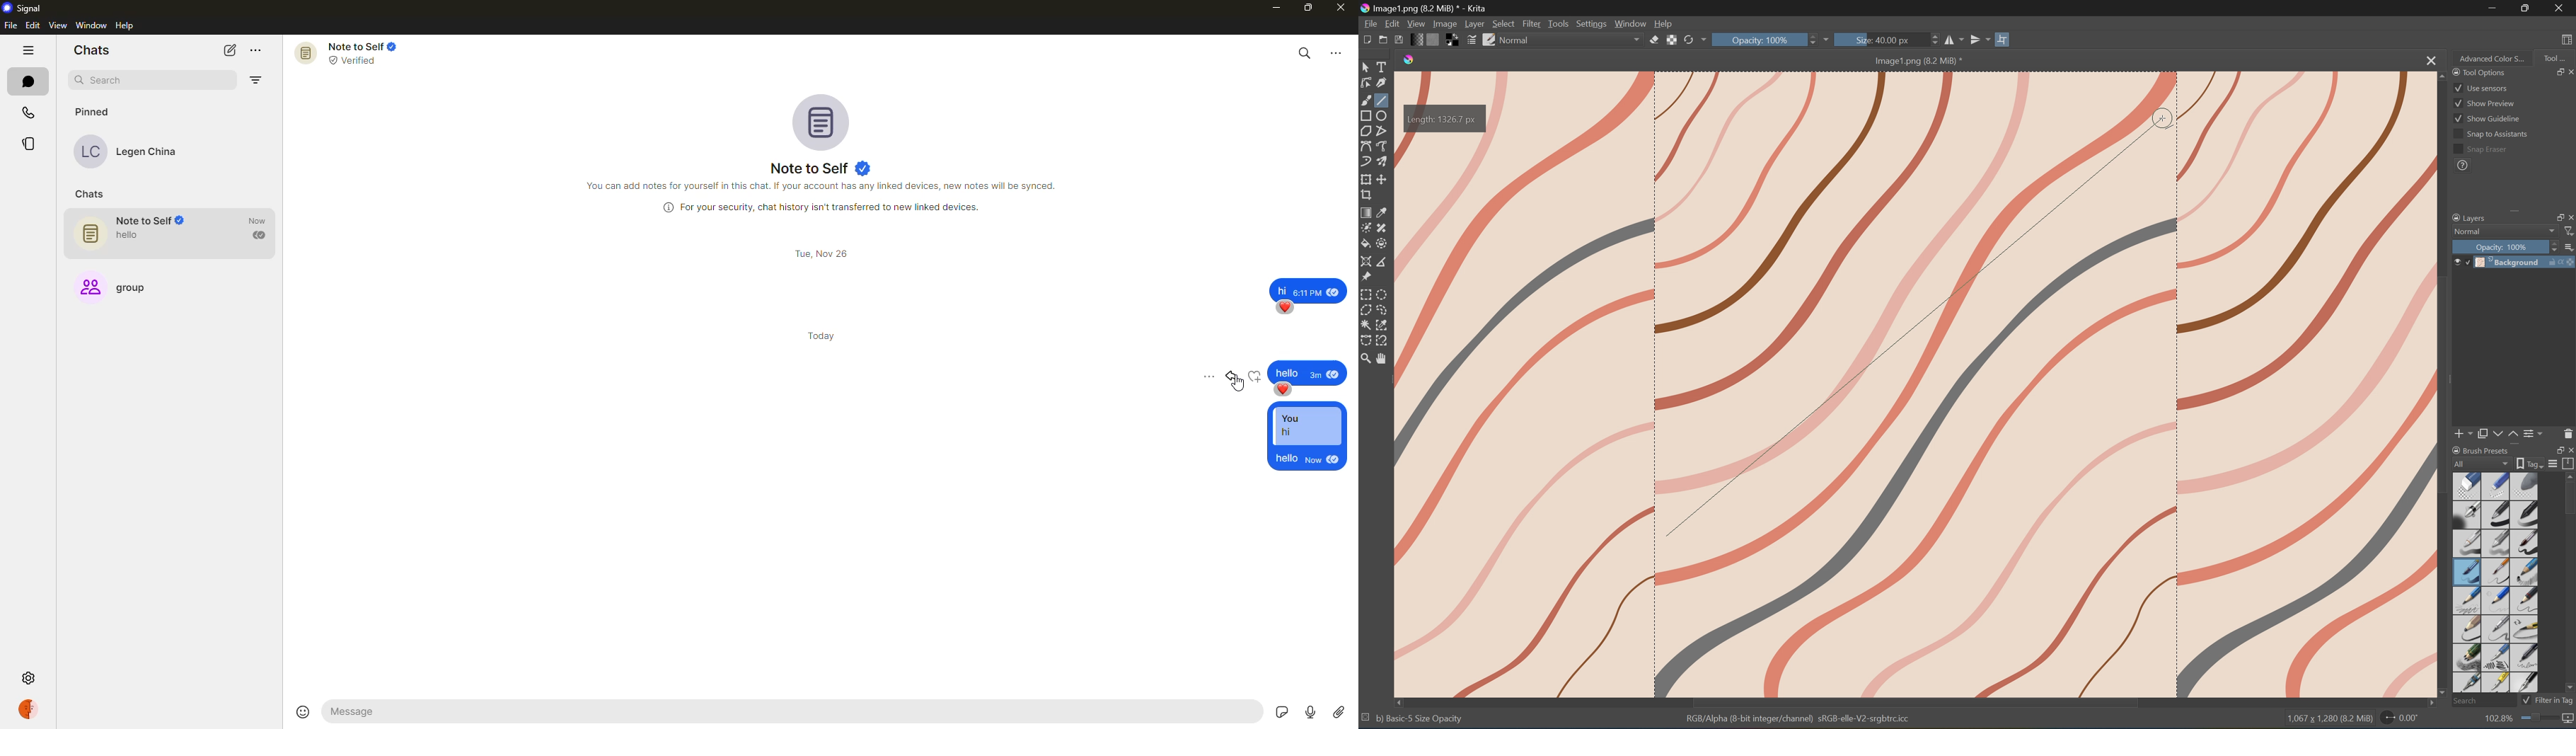  I want to click on Scroll Bar, so click(2509, 202).